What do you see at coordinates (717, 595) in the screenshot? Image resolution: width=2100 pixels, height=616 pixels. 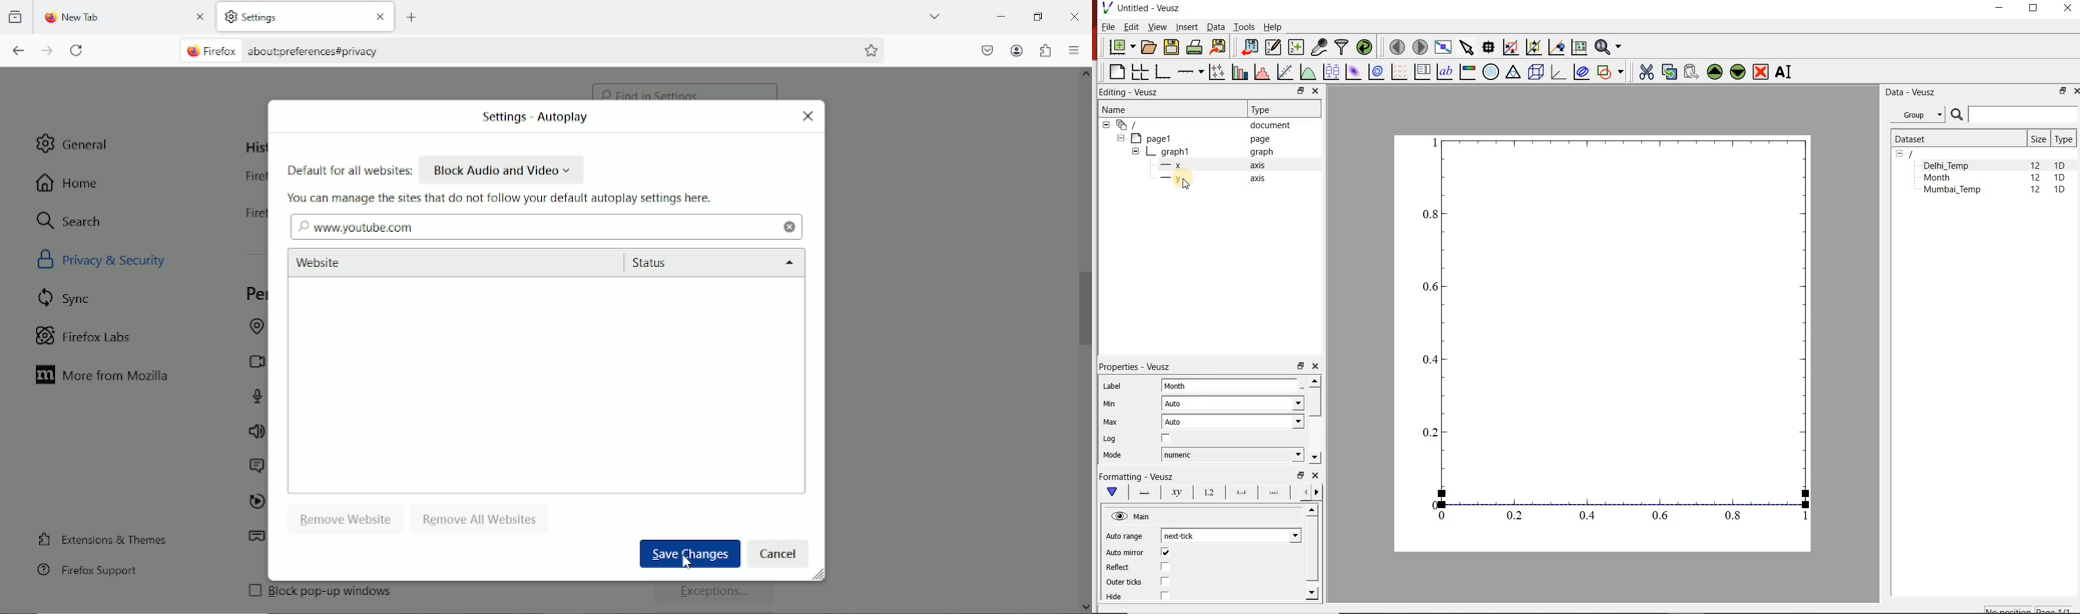 I see `Exceptions...` at bounding box center [717, 595].